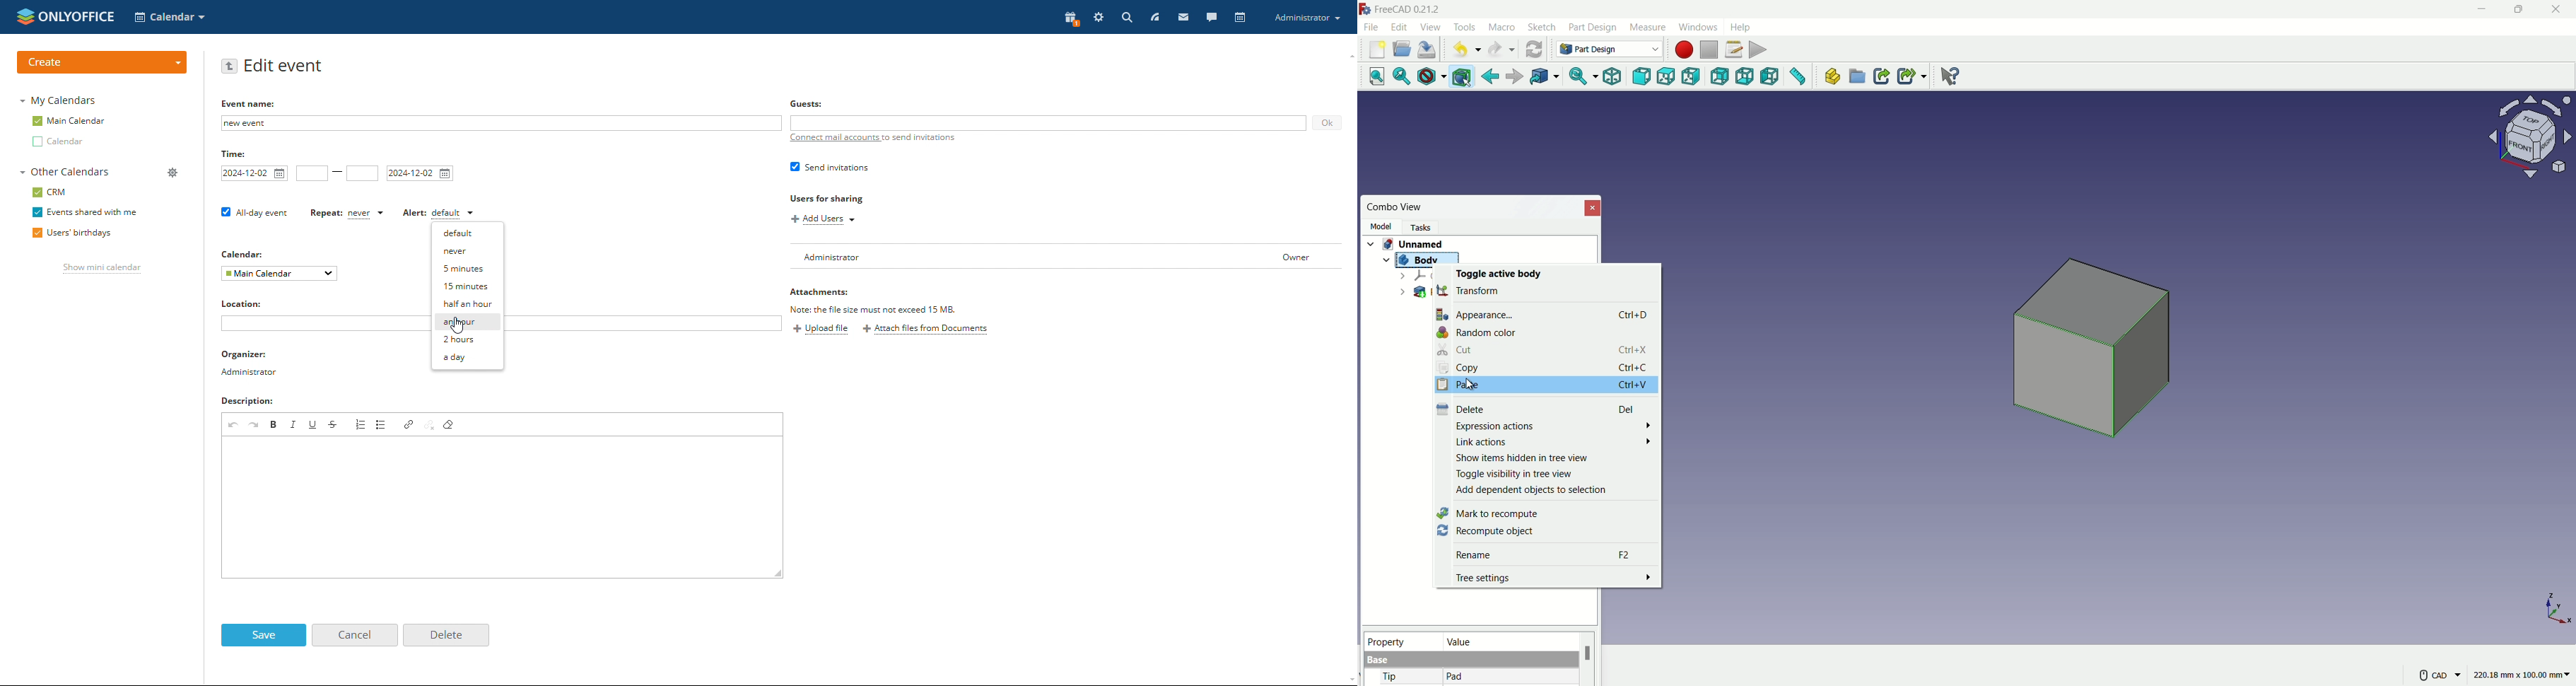  Describe the element at coordinates (1553, 426) in the screenshot. I see `Expression actions` at that location.